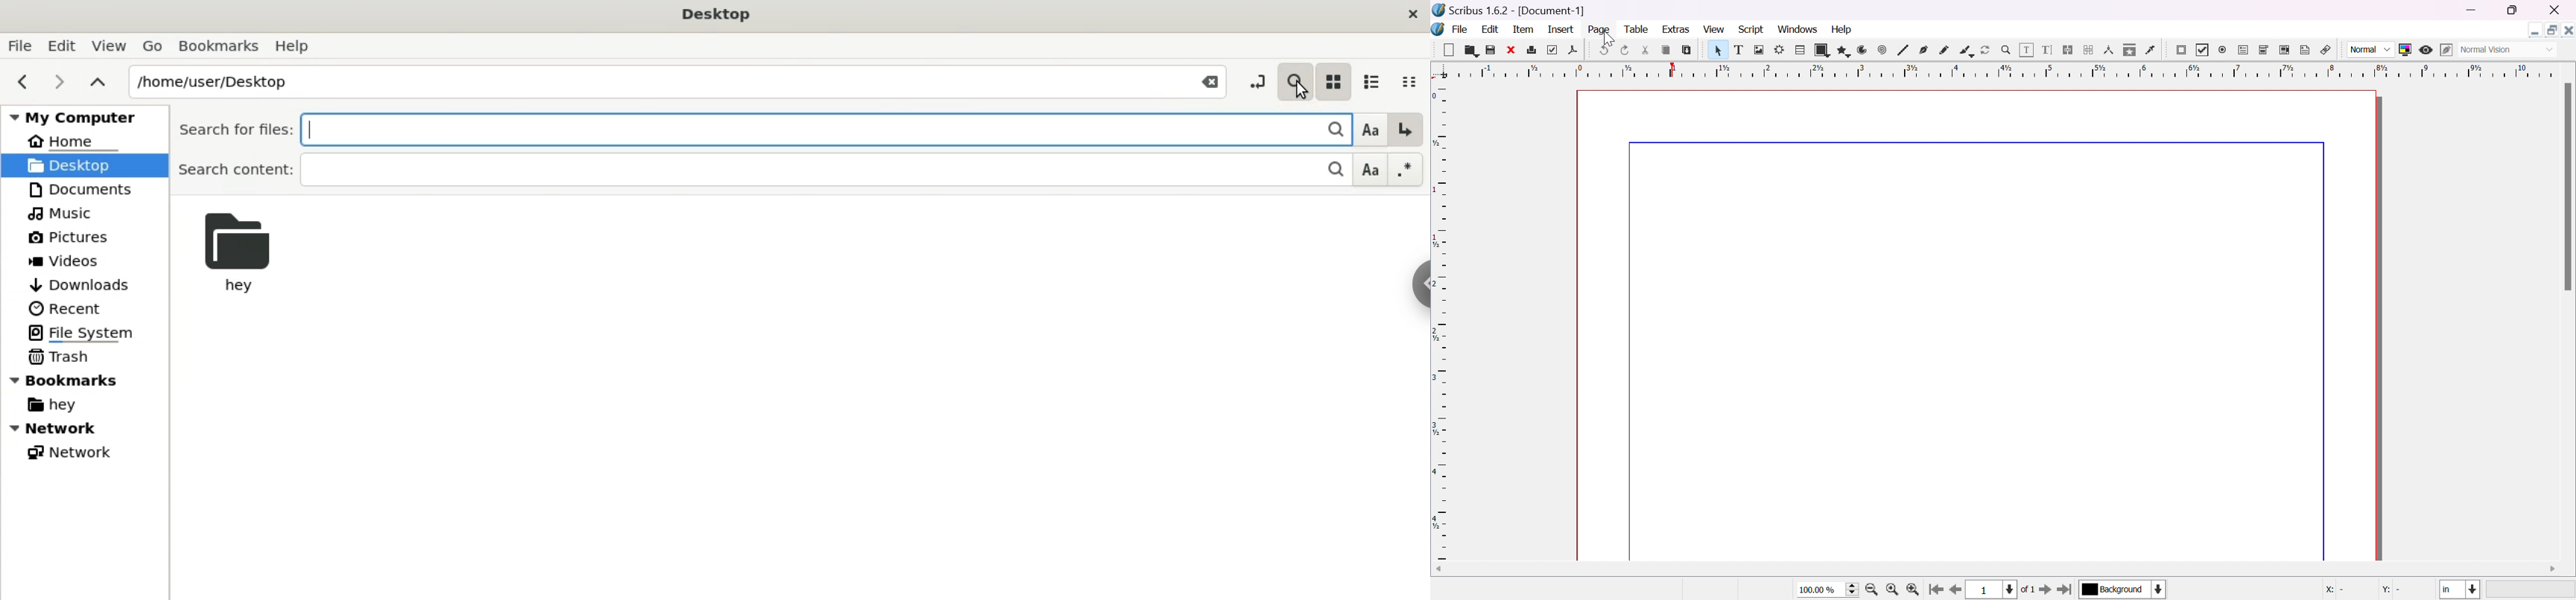 This screenshot has height=616, width=2576. Describe the element at coordinates (1924, 51) in the screenshot. I see `bezier curve` at that location.